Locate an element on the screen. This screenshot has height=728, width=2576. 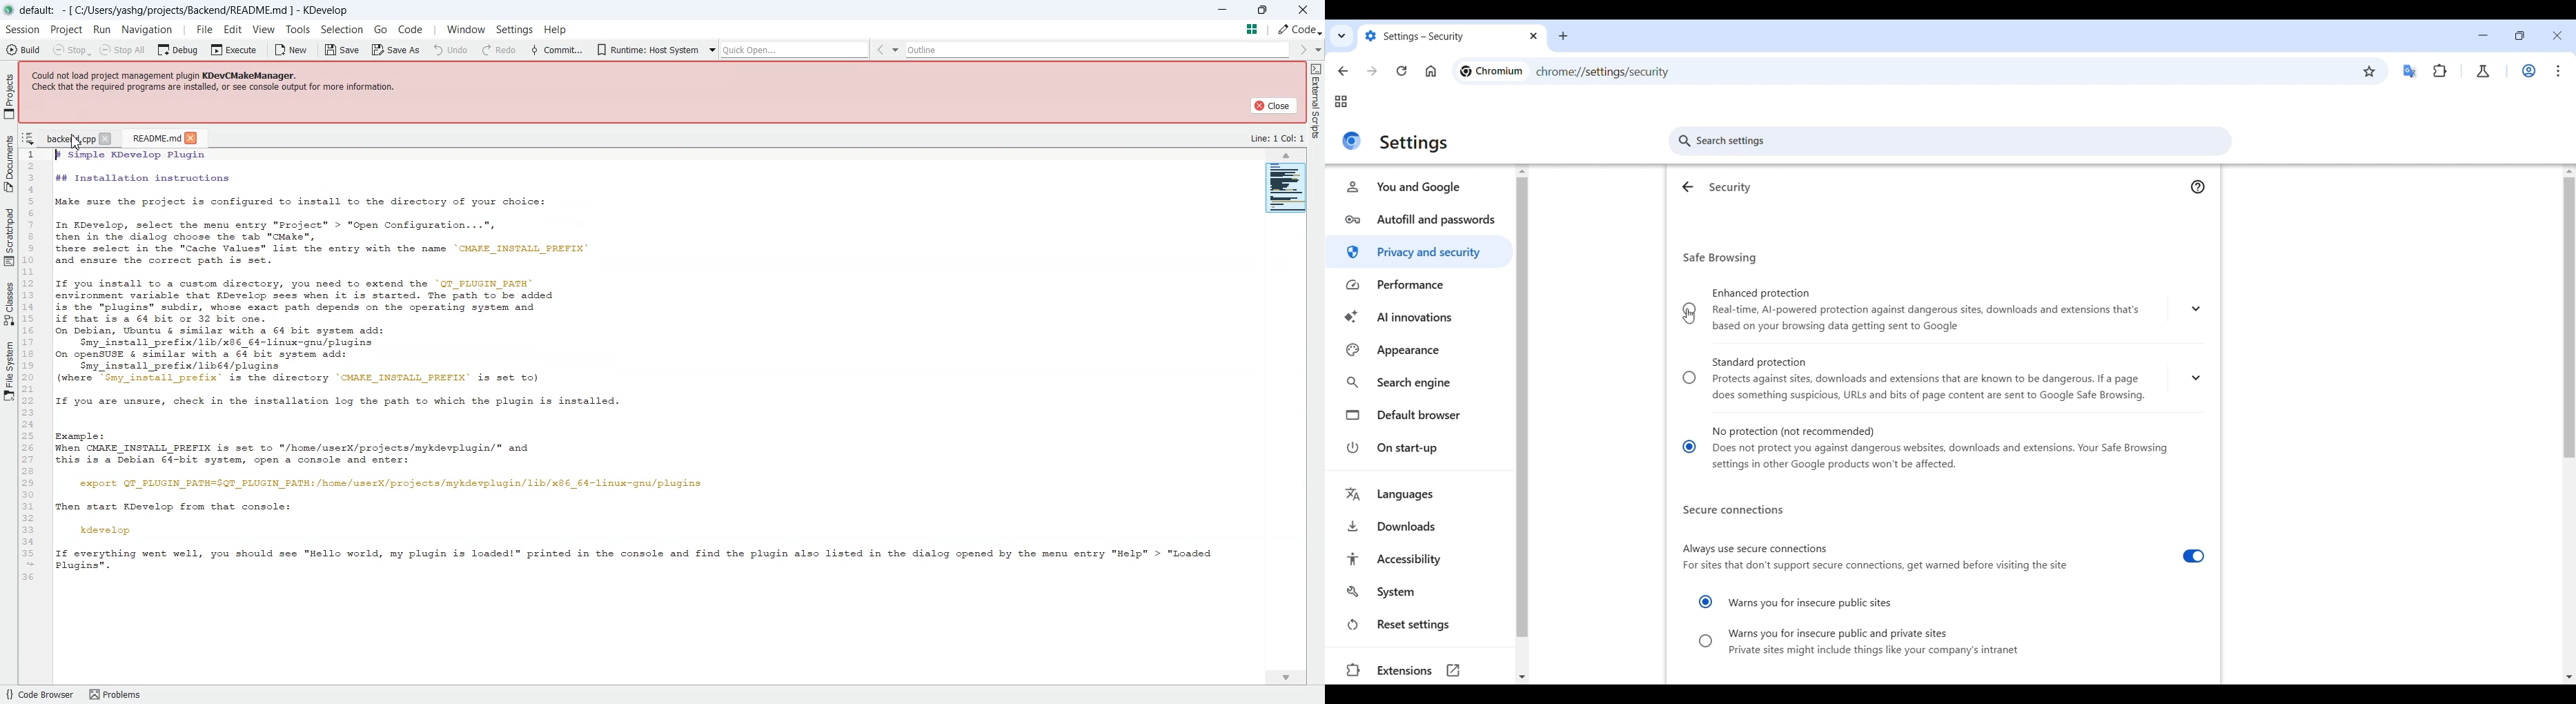
Search settings is located at coordinates (1949, 141).